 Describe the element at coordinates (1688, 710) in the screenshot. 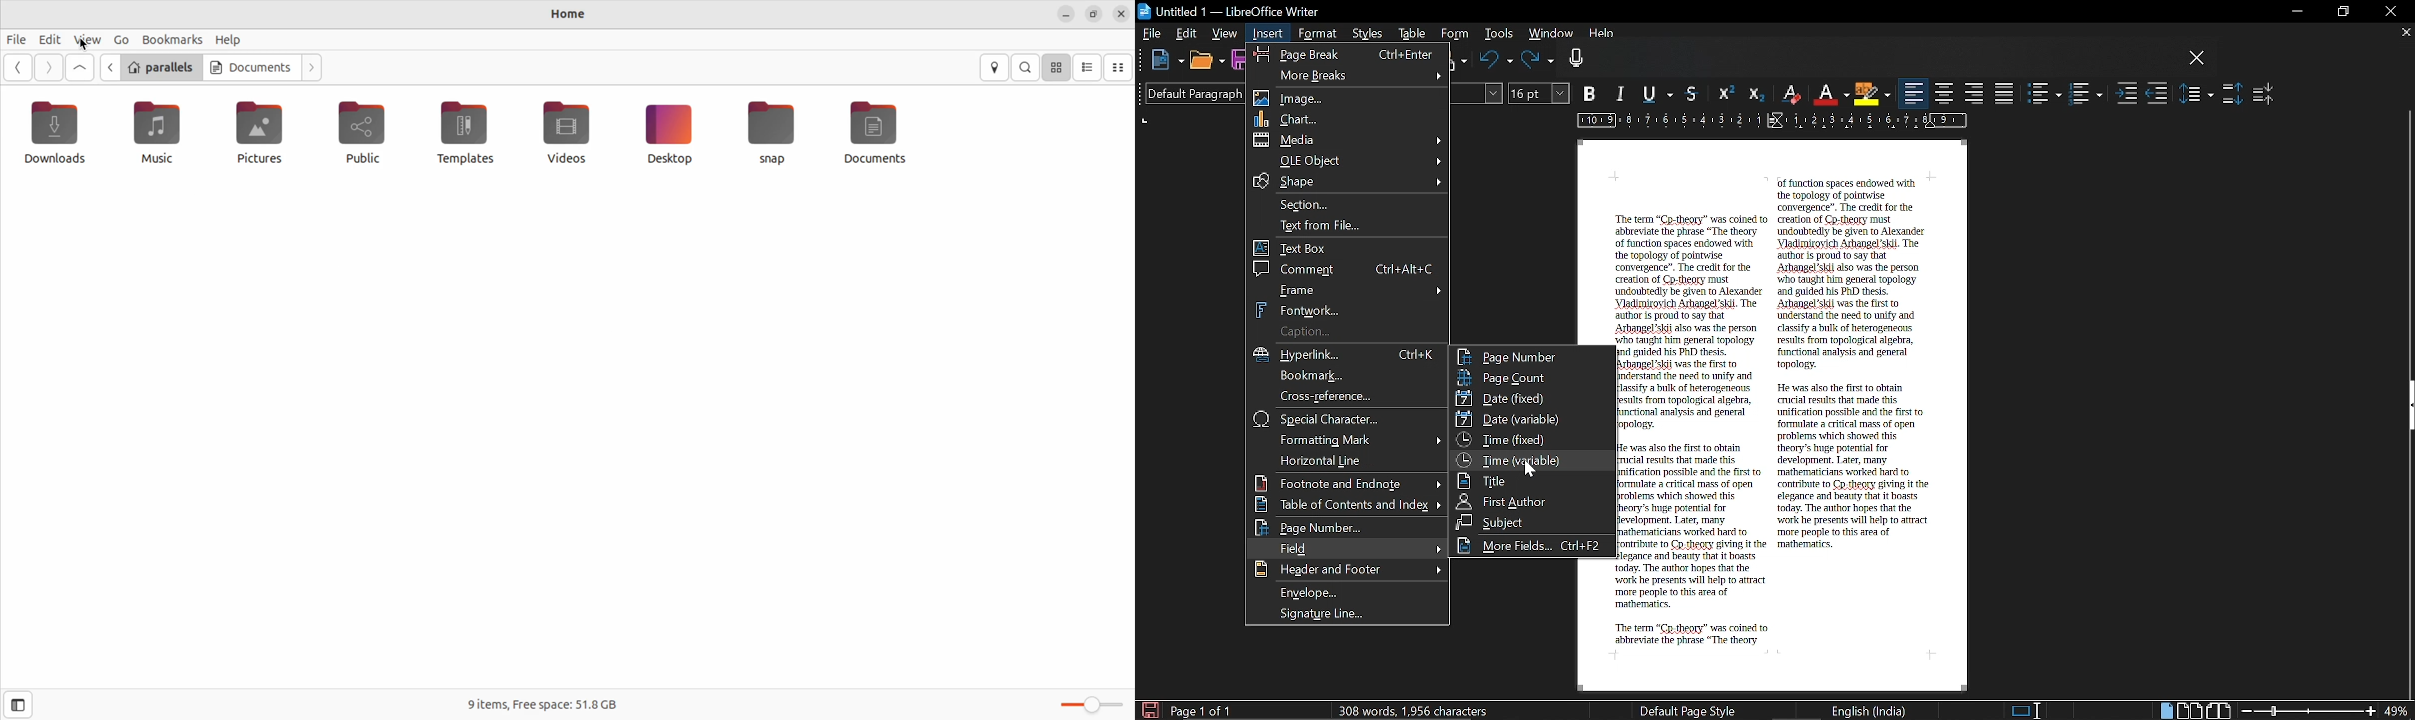

I see `Default page style` at that location.